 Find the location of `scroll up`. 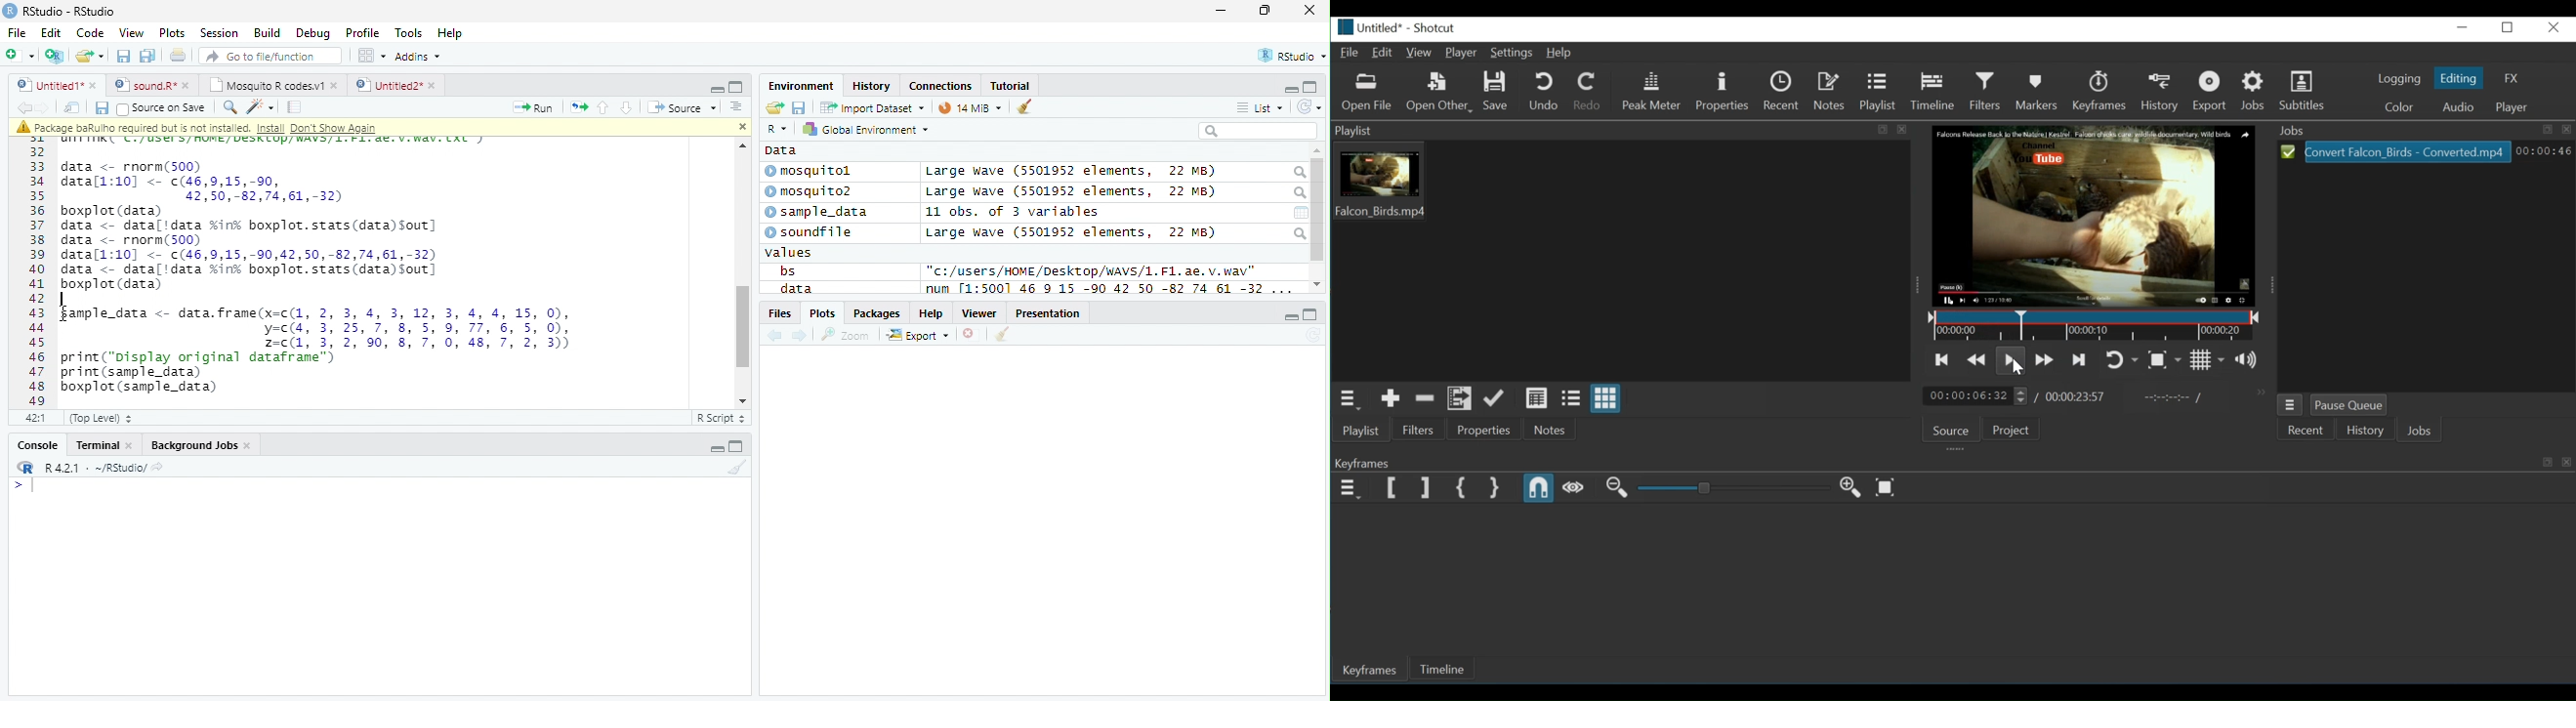

scroll up is located at coordinates (1317, 151).